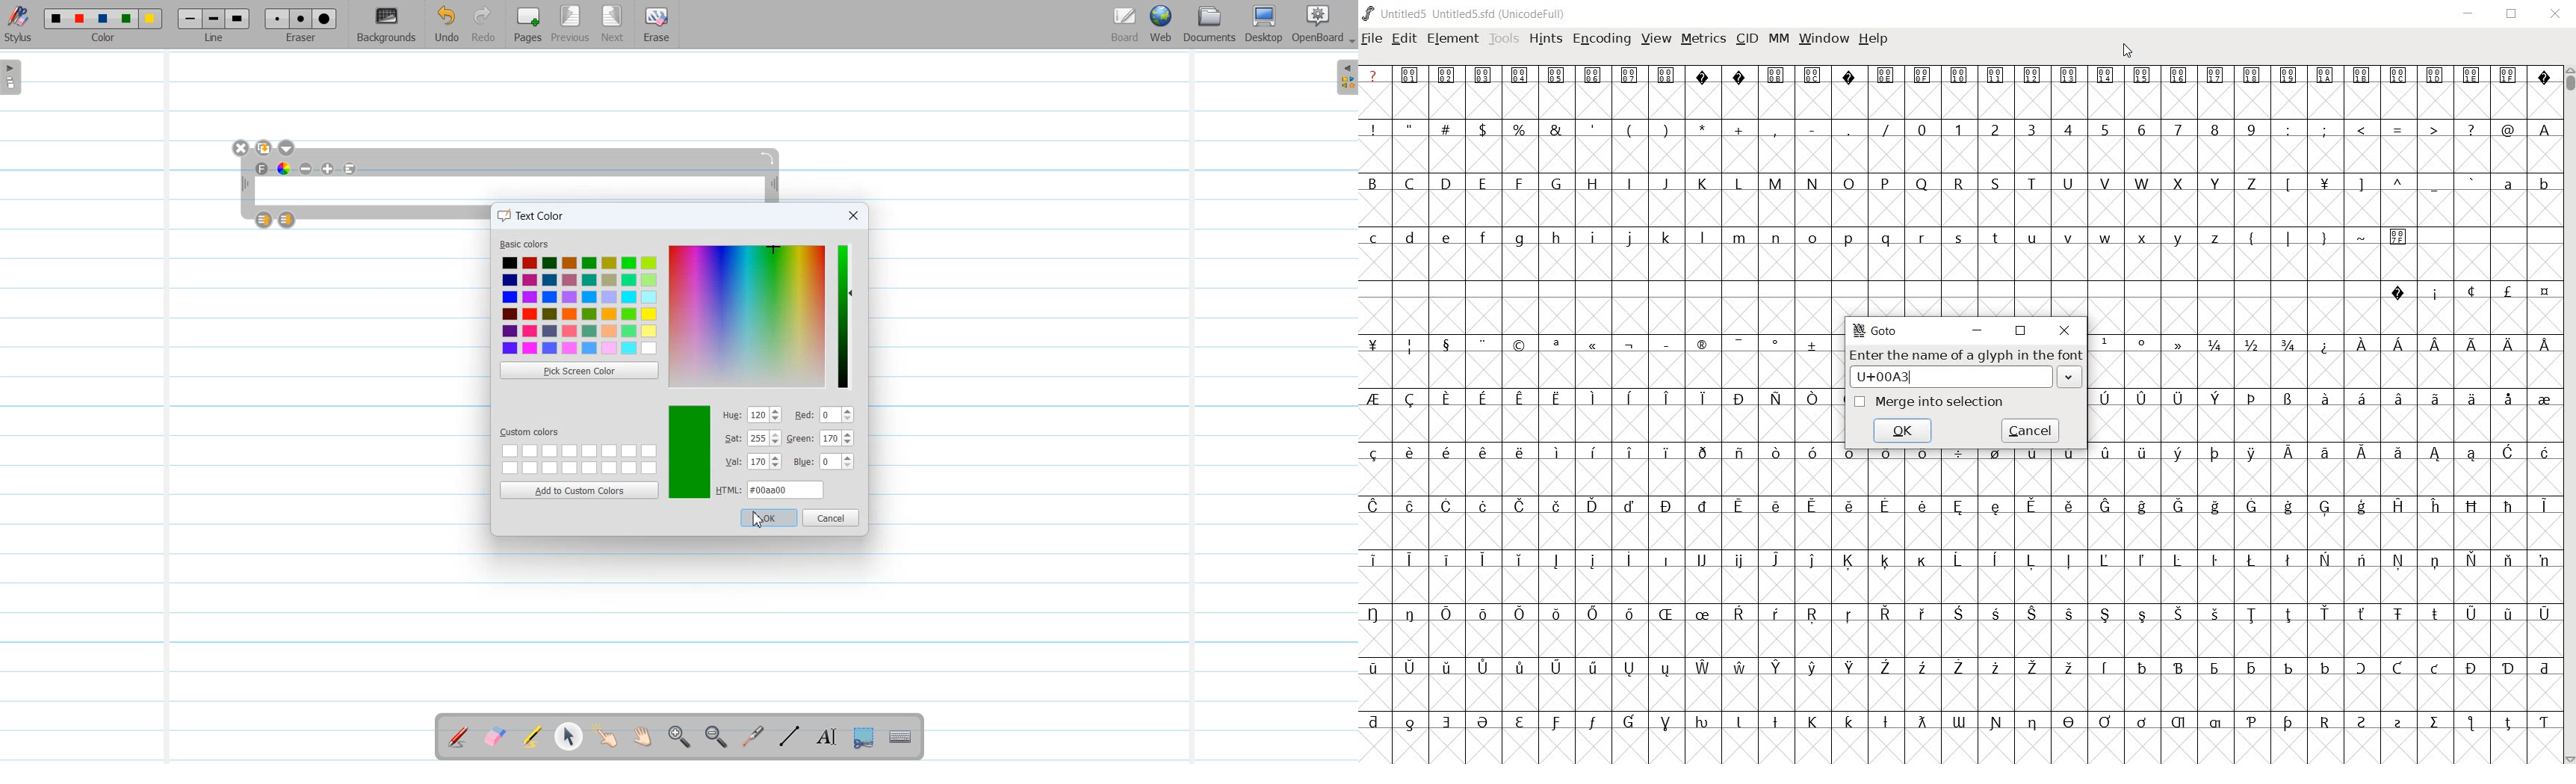 Image resolution: width=2576 pixels, height=784 pixels. What do you see at coordinates (1703, 668) in the screenshot?
I see `Symbol` at bounding box center [1703, 668].